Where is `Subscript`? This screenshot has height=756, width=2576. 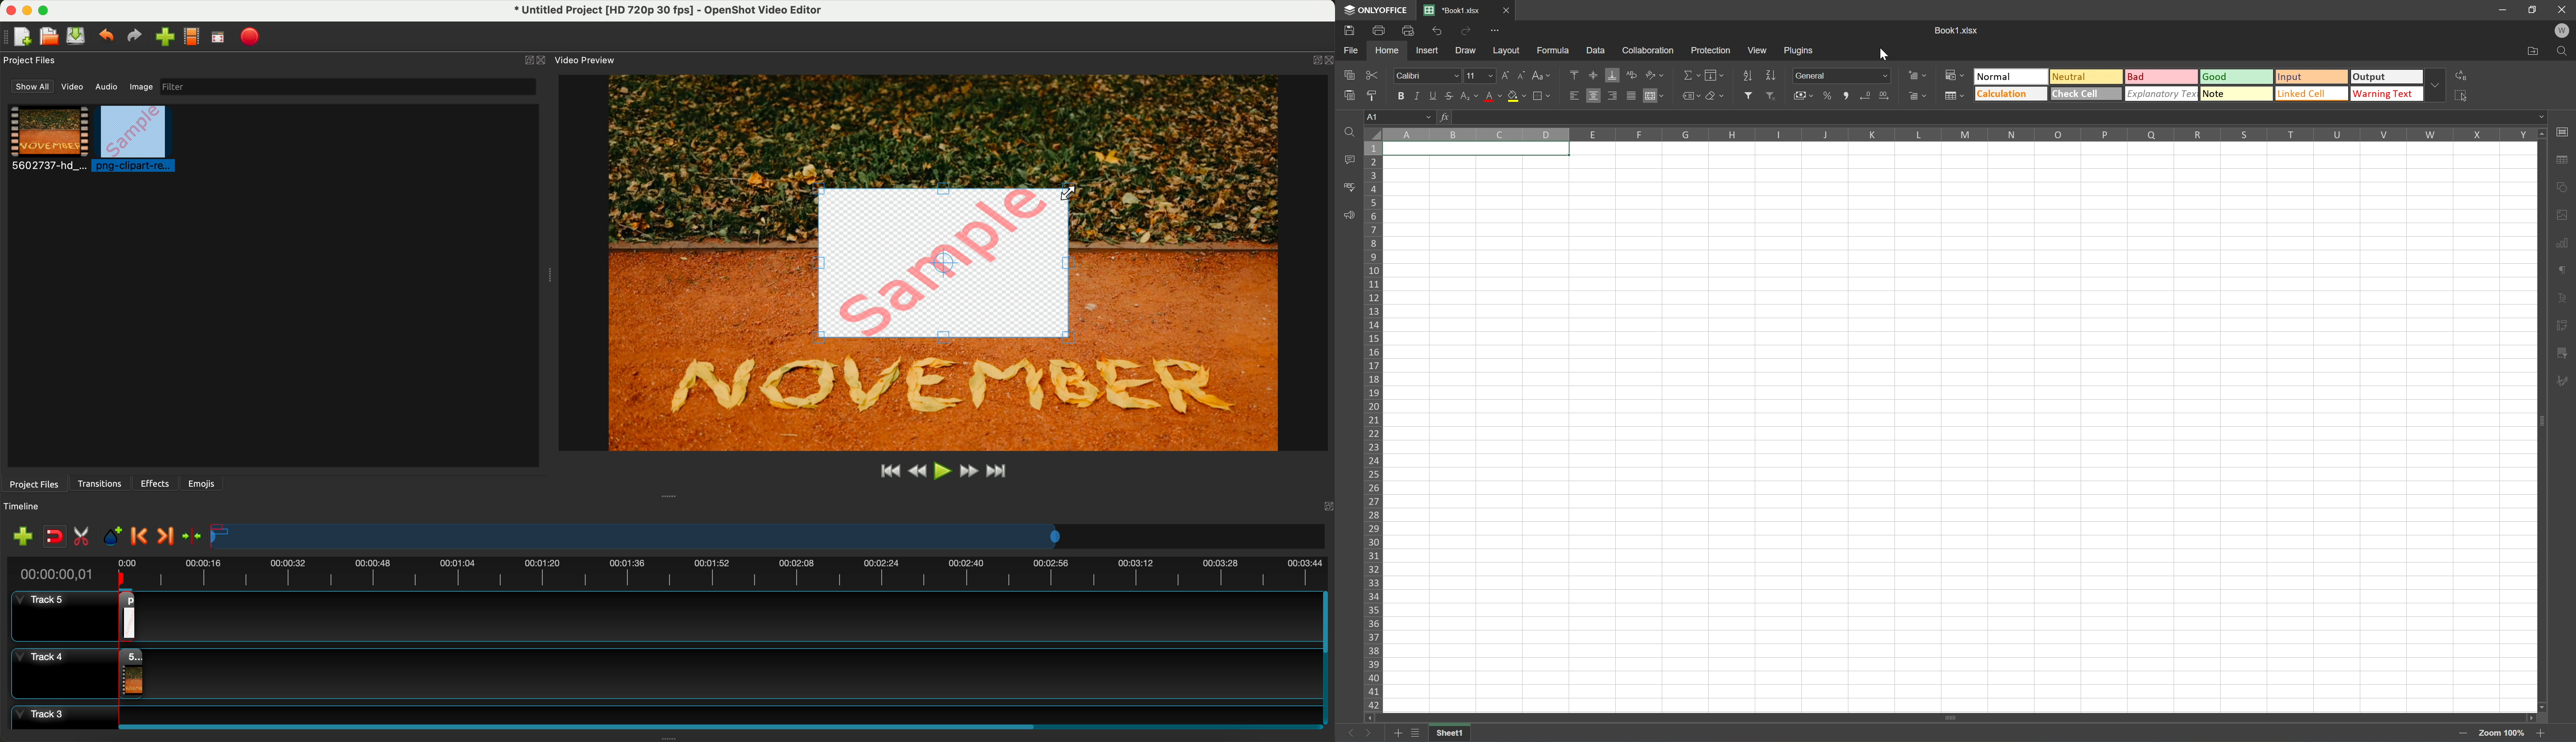 Subscript is located at coordinates (1470, 97).